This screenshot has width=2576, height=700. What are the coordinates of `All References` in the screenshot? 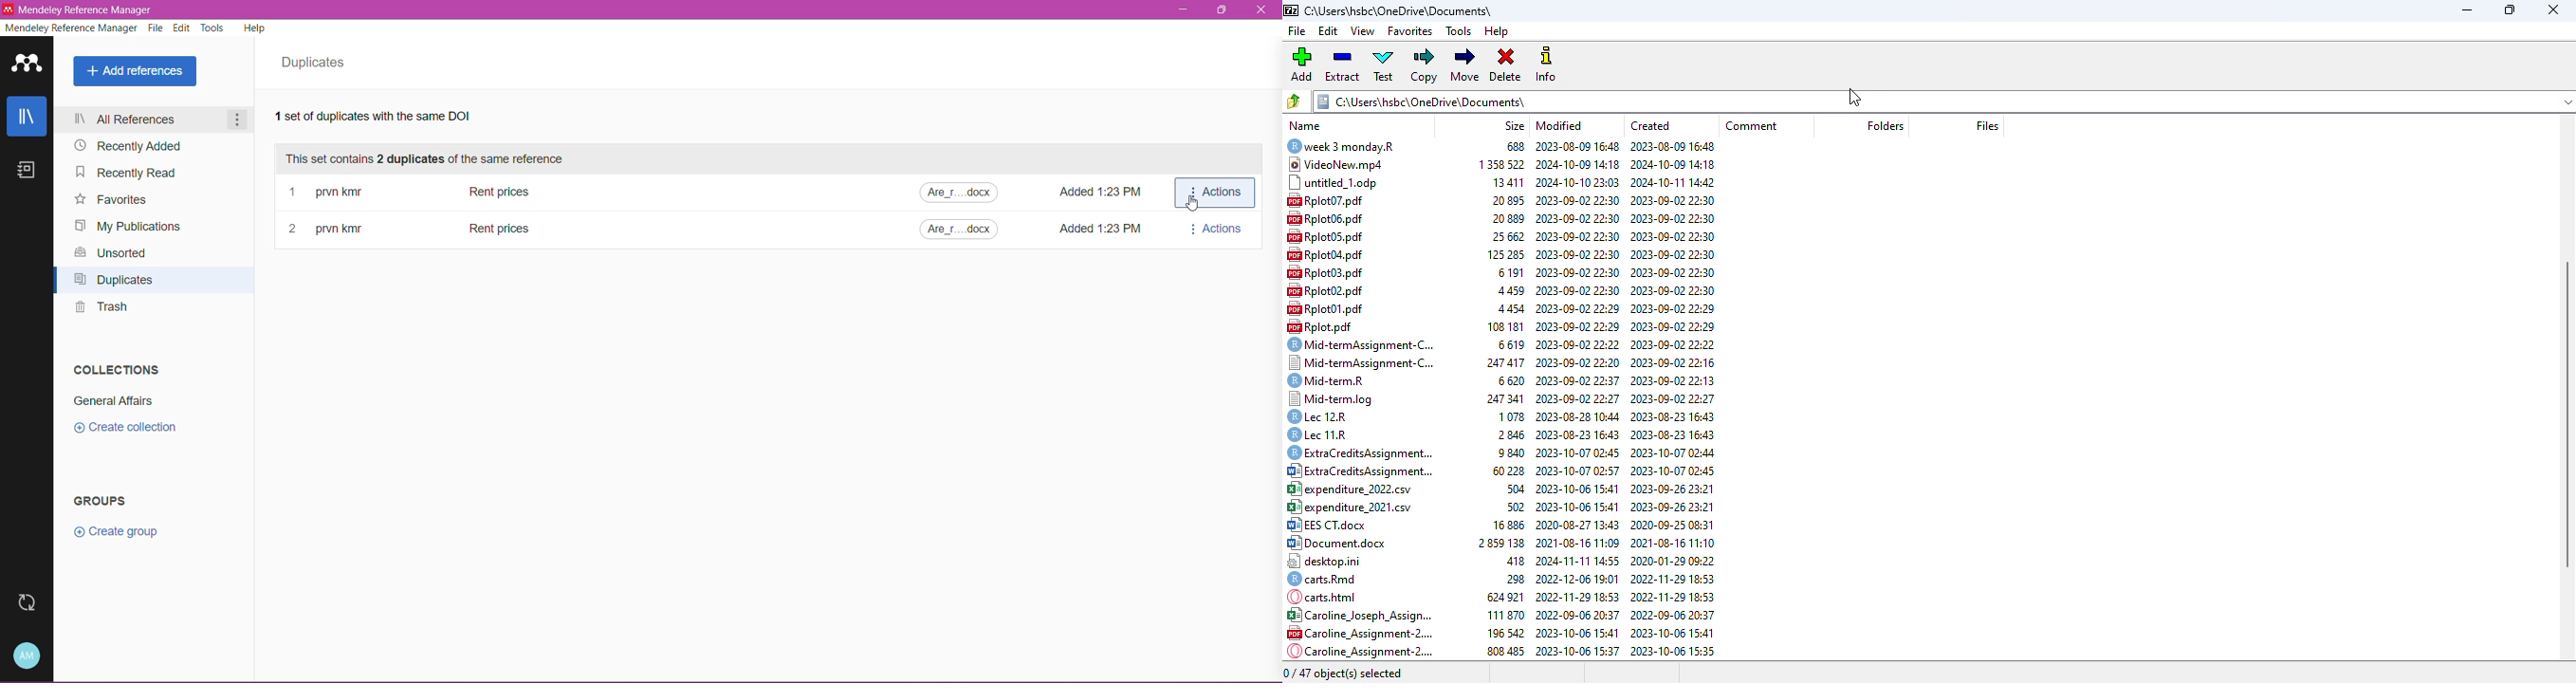 It's located at (149, 120).